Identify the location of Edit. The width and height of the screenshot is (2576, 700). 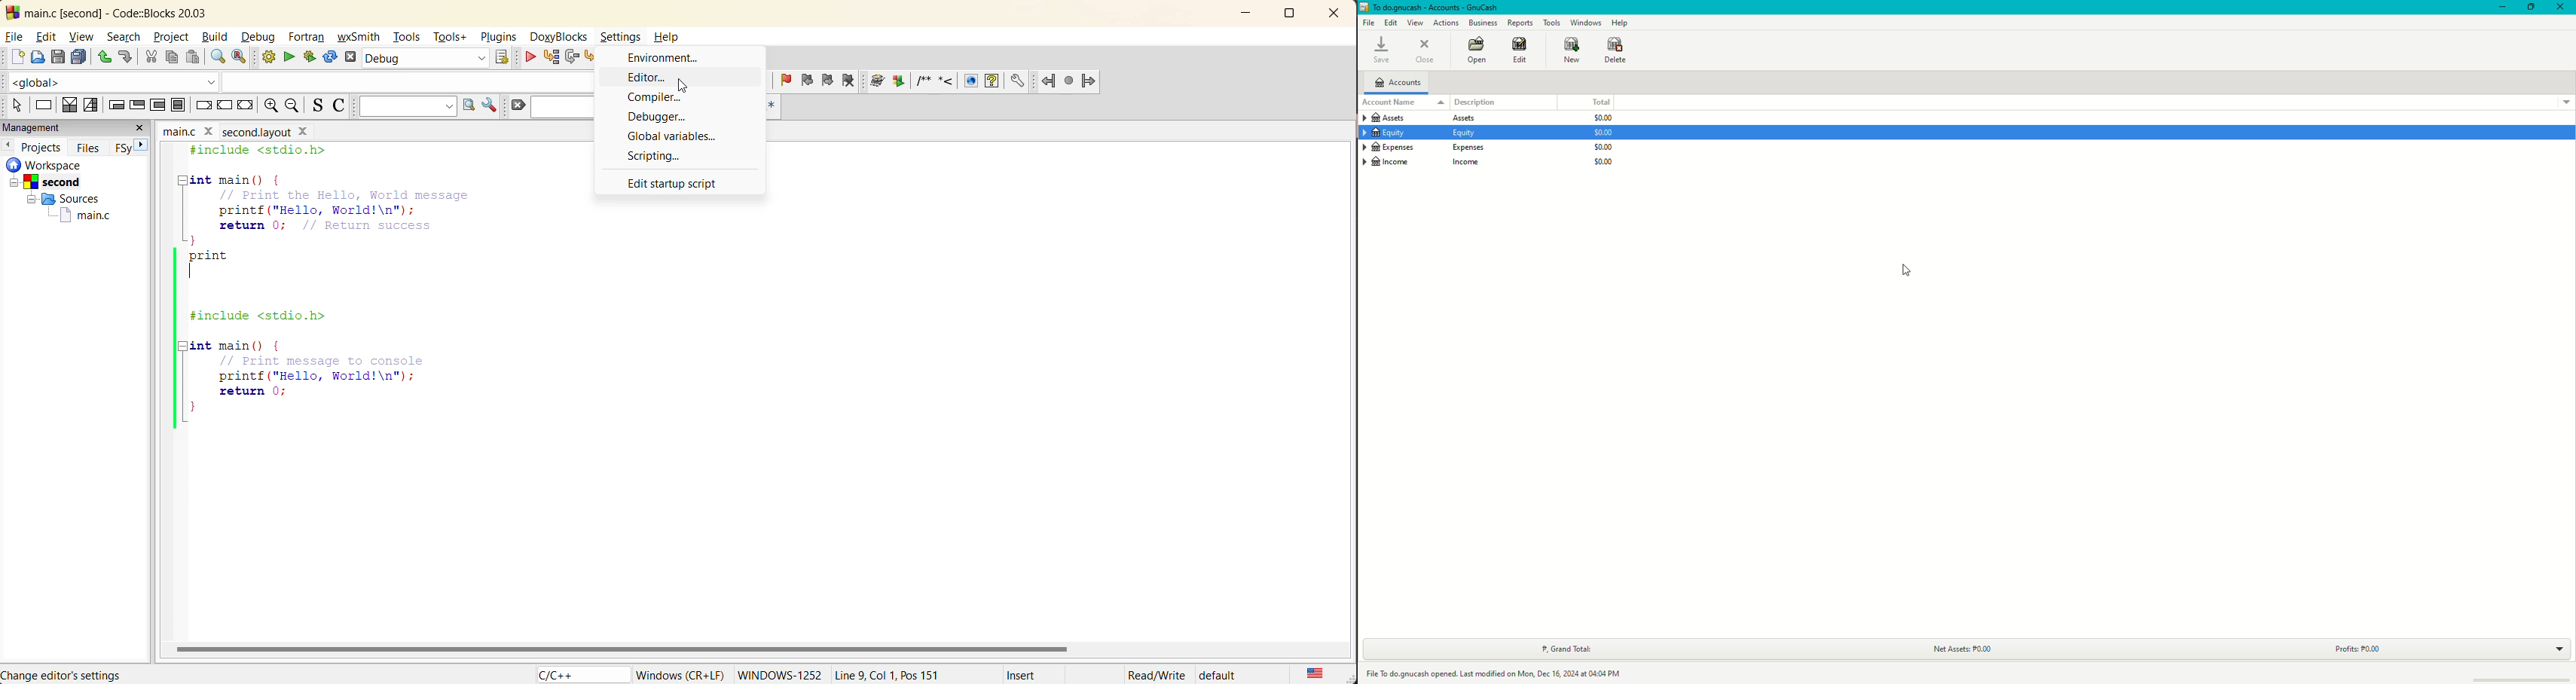
(1392, 23).